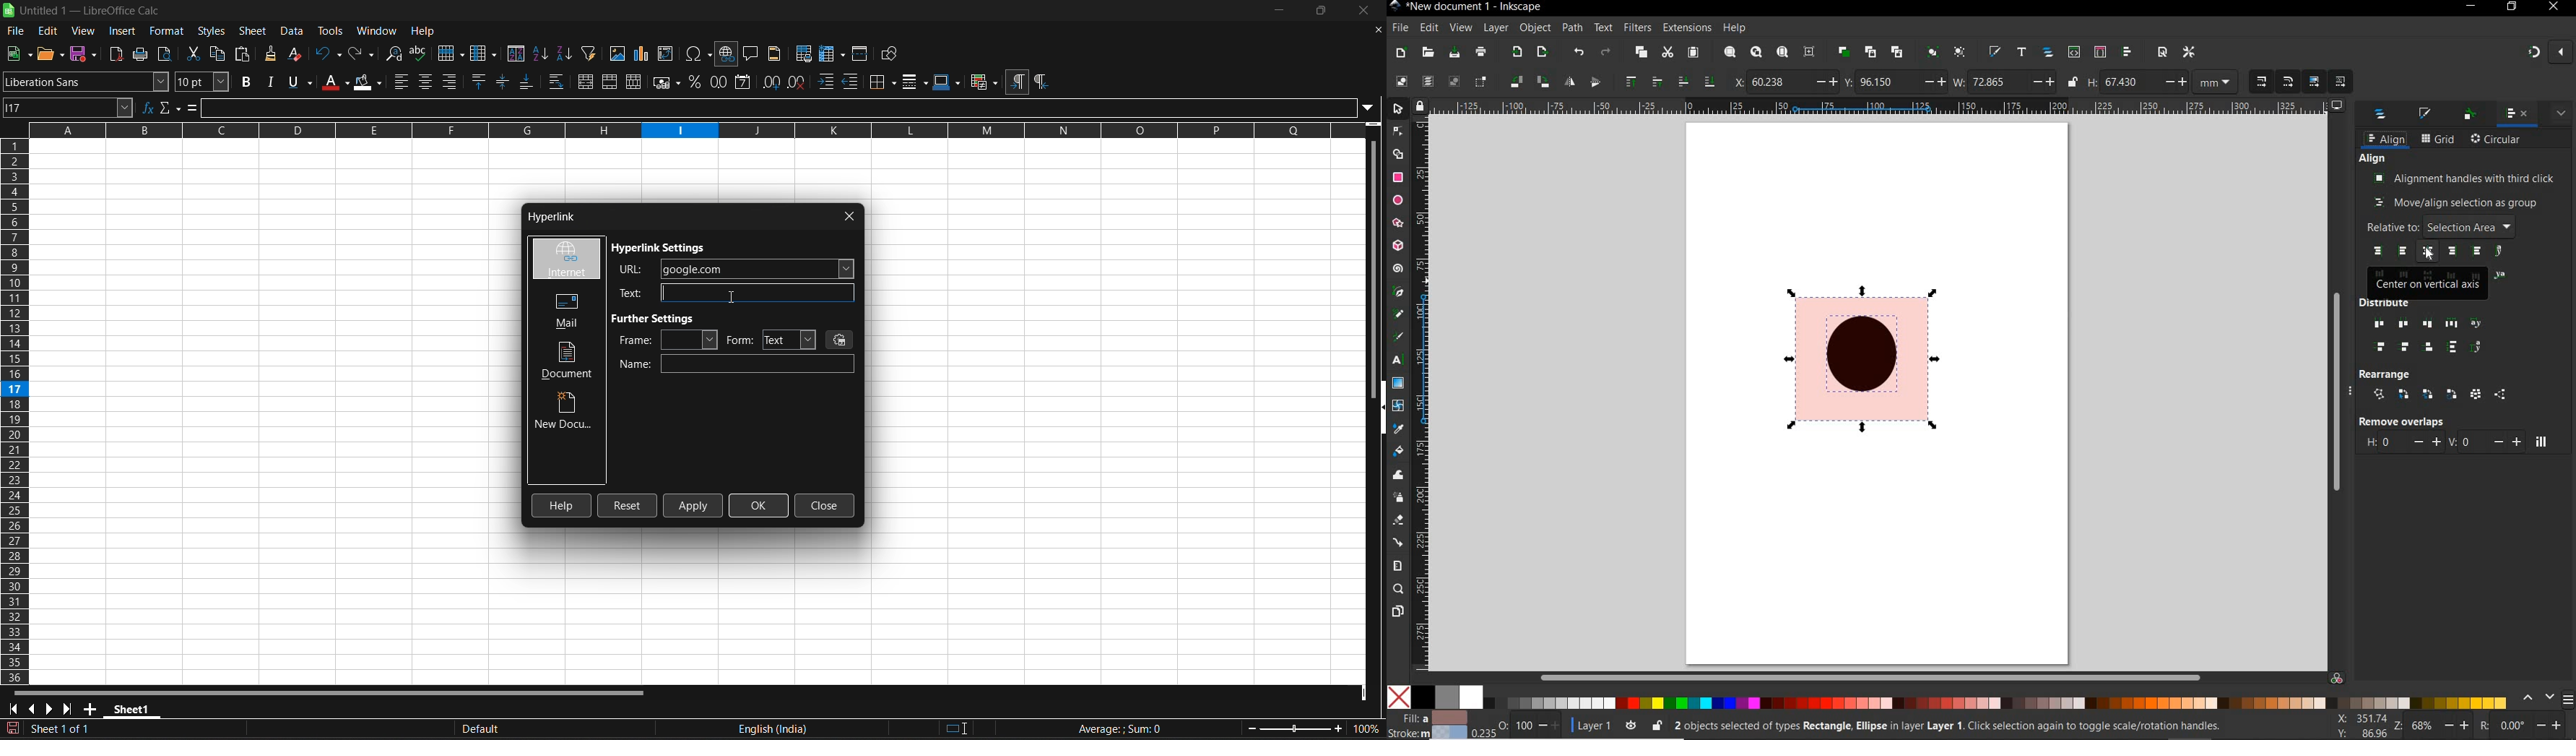 This screenshot has width=2576, height=756. Describe the element at coordinates (1280, 10) in the screenshot. I see `minimize` at that location.